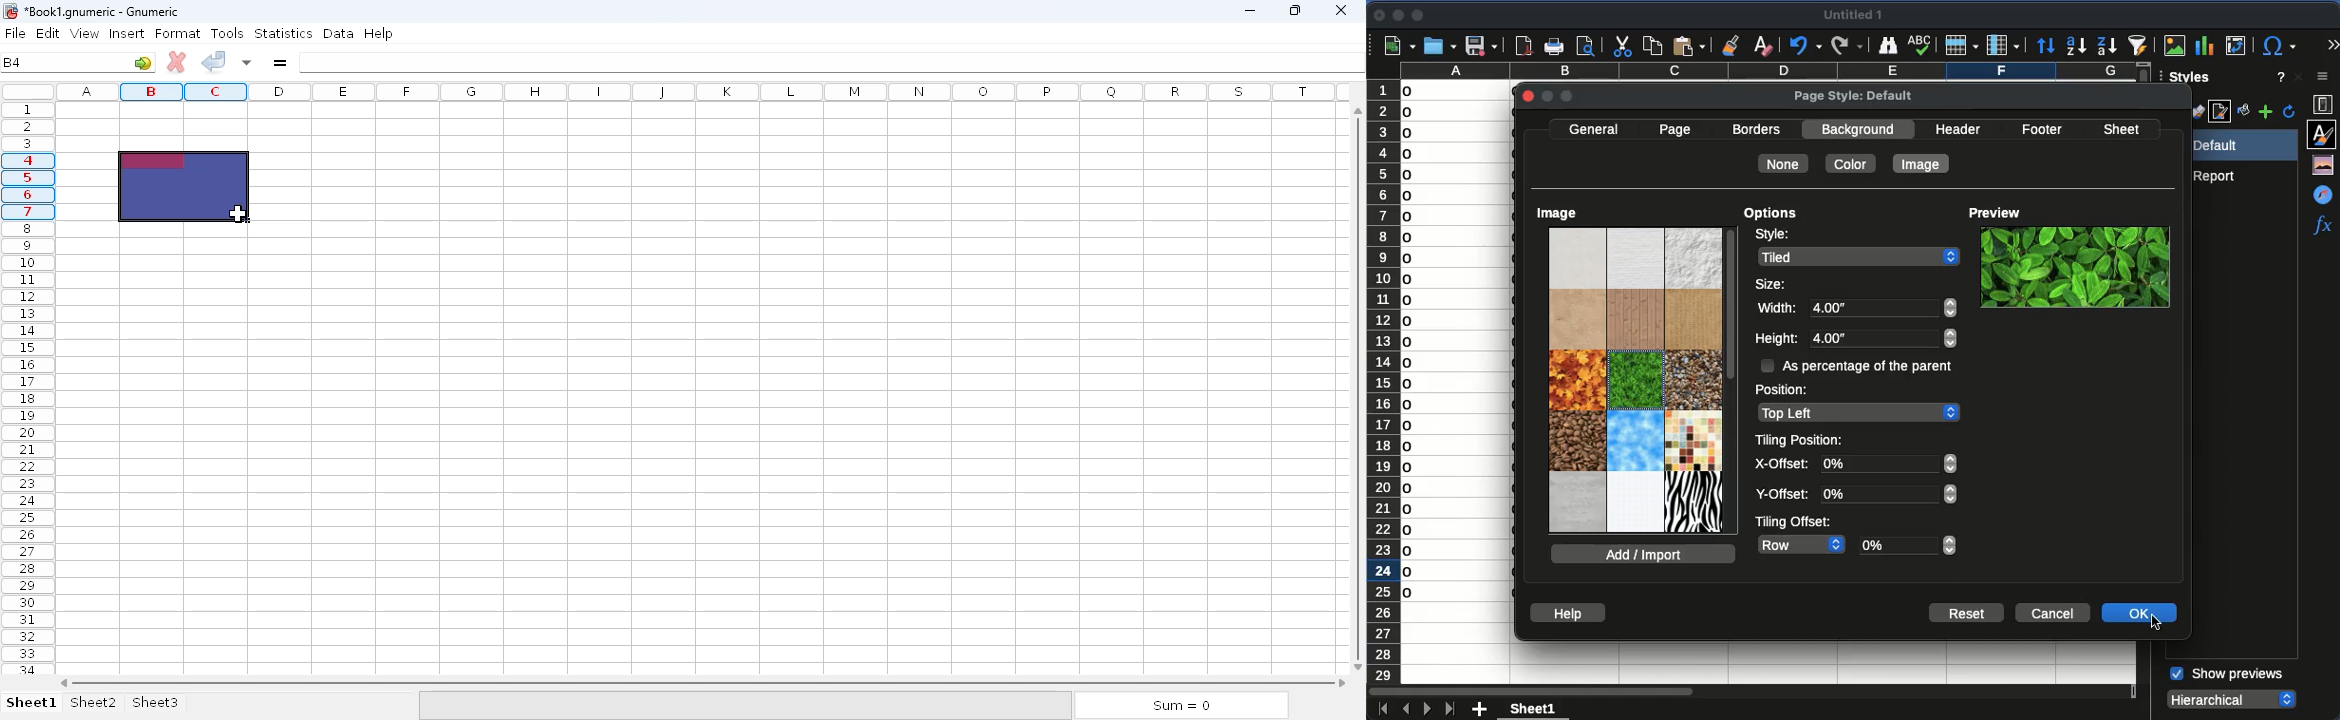 Image resolution: width=2352 pixels, height=728 pixels. What do you see at coordinates (1784, 496) in the screenshot?
I see `y offset` at bounding box center [1784, 496].